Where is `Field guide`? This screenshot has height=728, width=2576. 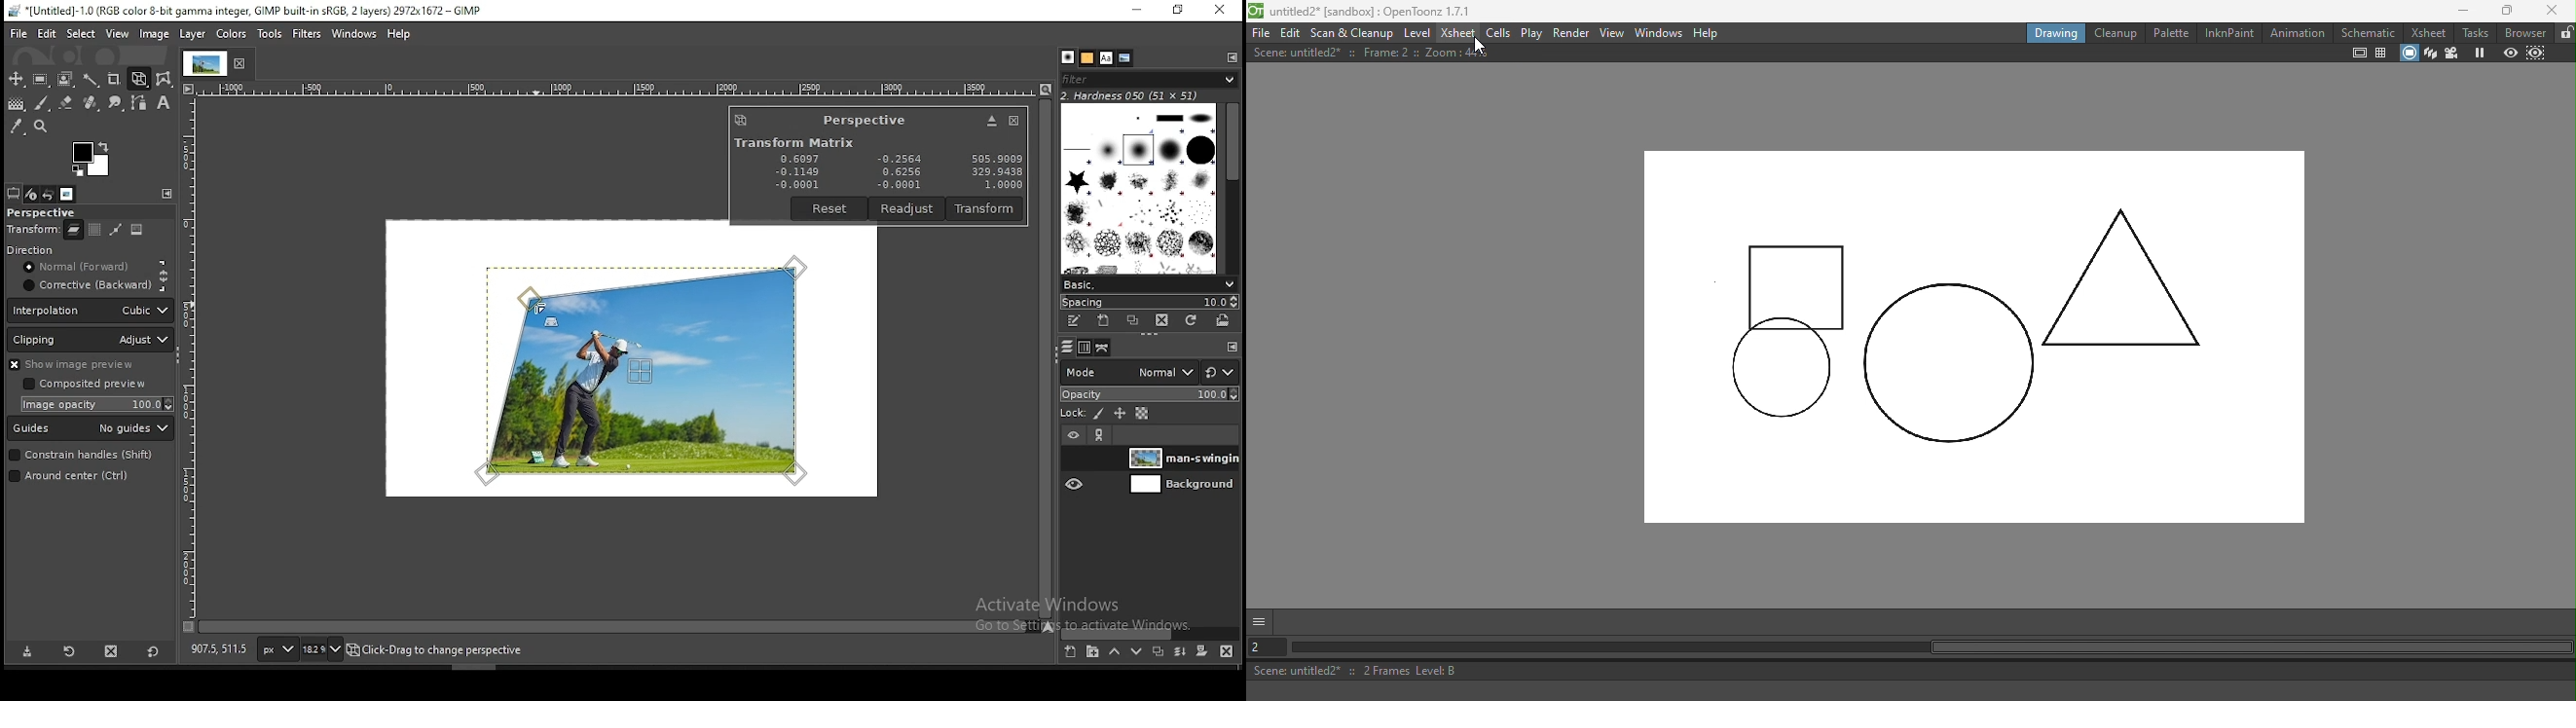 Field guide is located at coordinates (2380, 54).